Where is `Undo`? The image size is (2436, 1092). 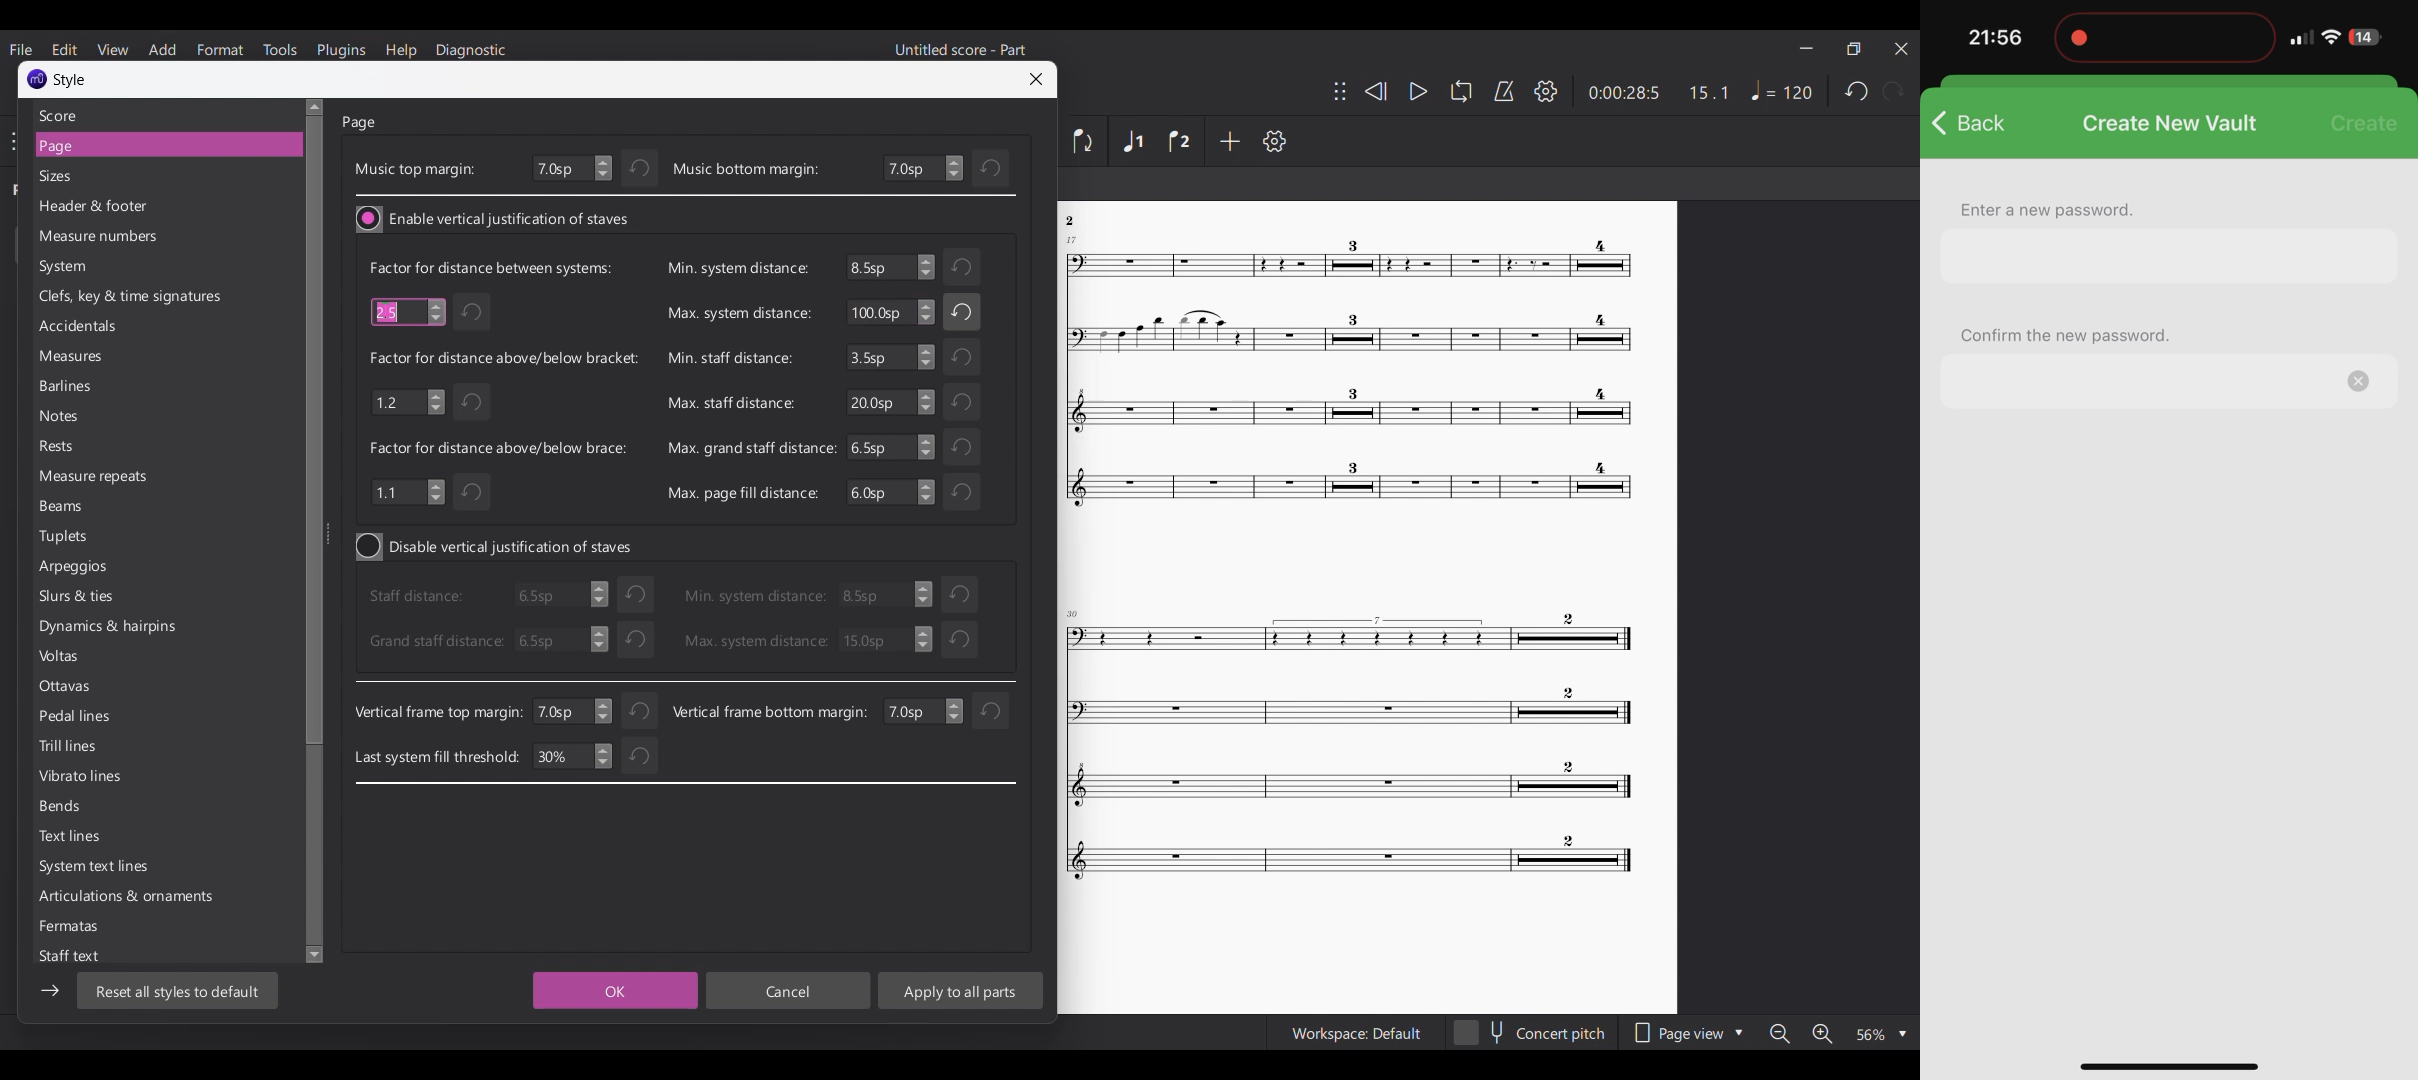
Undo is located at coordinates (960, 490).